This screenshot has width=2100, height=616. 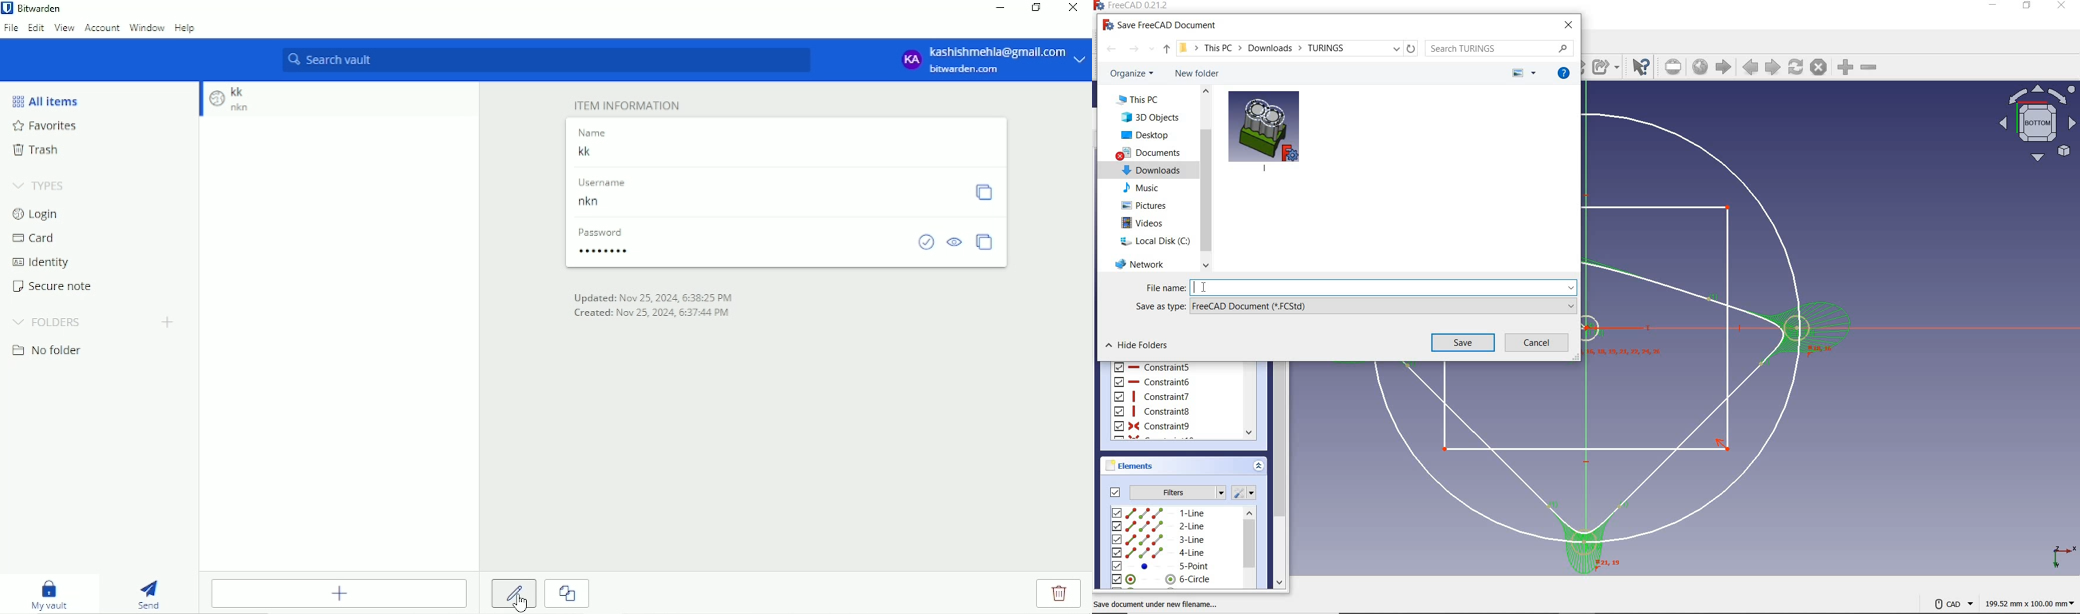 What do you see at coordinates (1000, 9) in the screenshot?
I see `Minimize` at bounding box center [1000, 9].